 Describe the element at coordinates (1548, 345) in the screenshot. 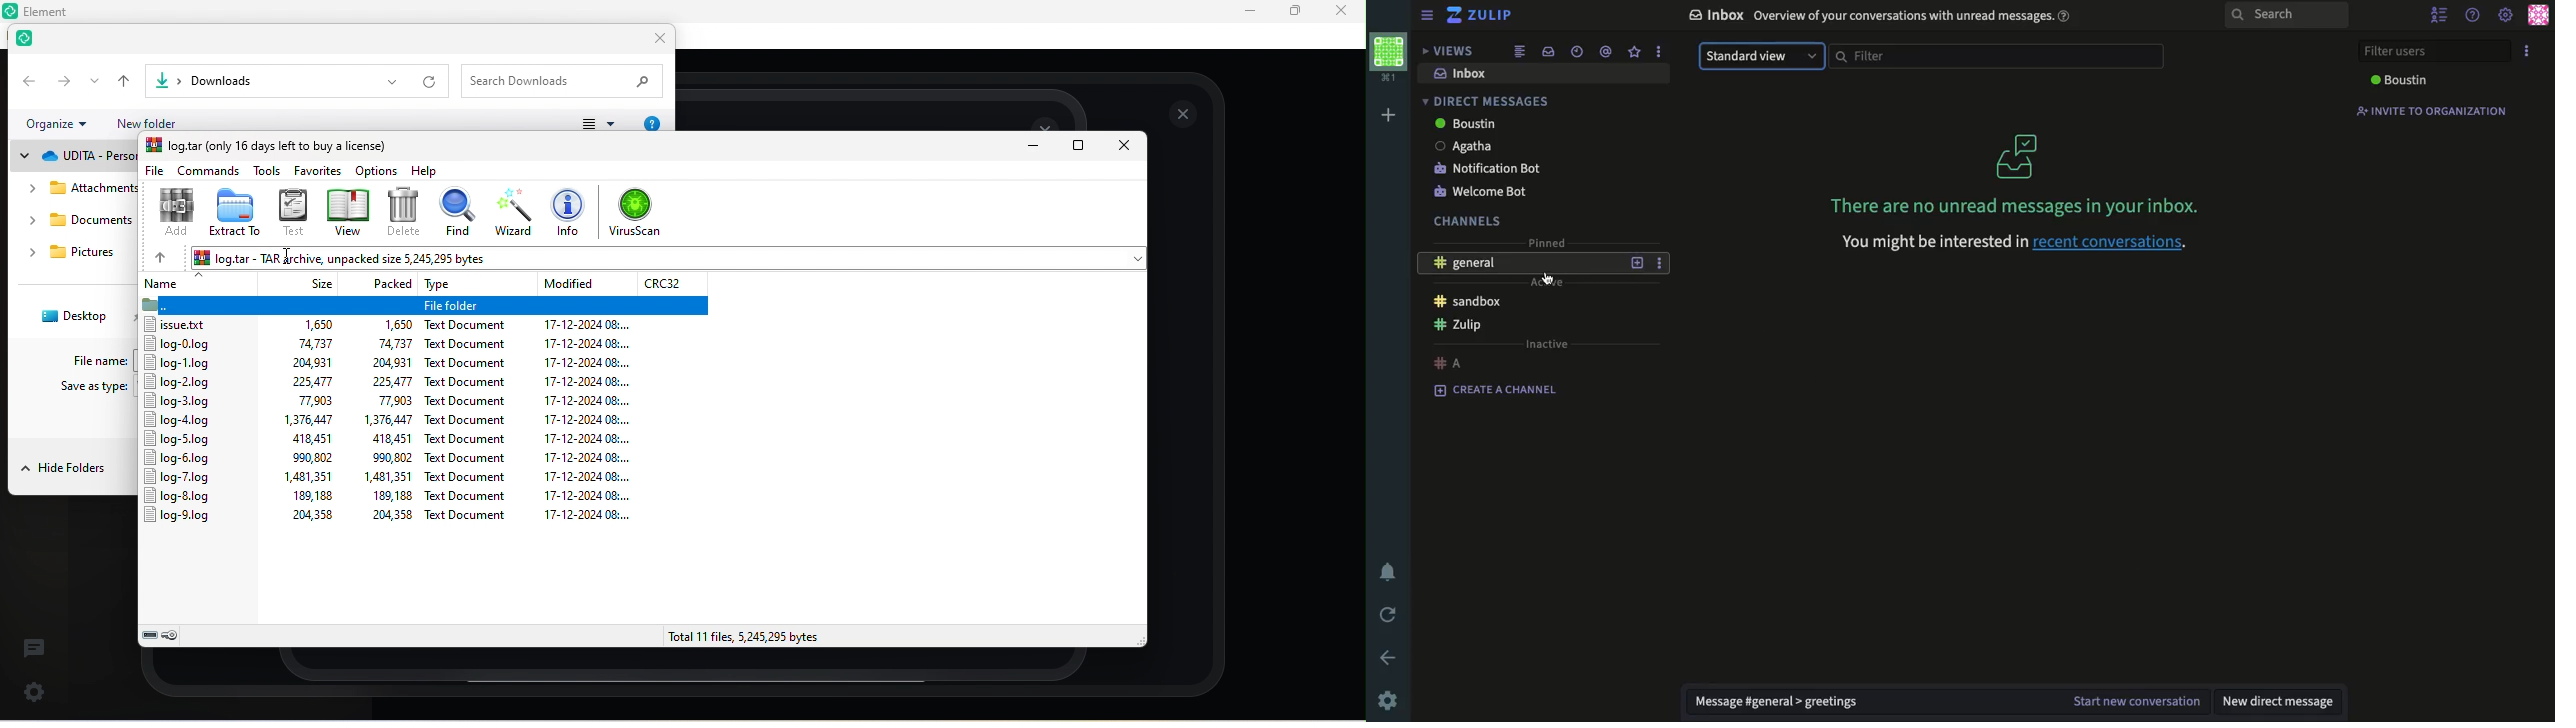

I see `inactive` at that location.